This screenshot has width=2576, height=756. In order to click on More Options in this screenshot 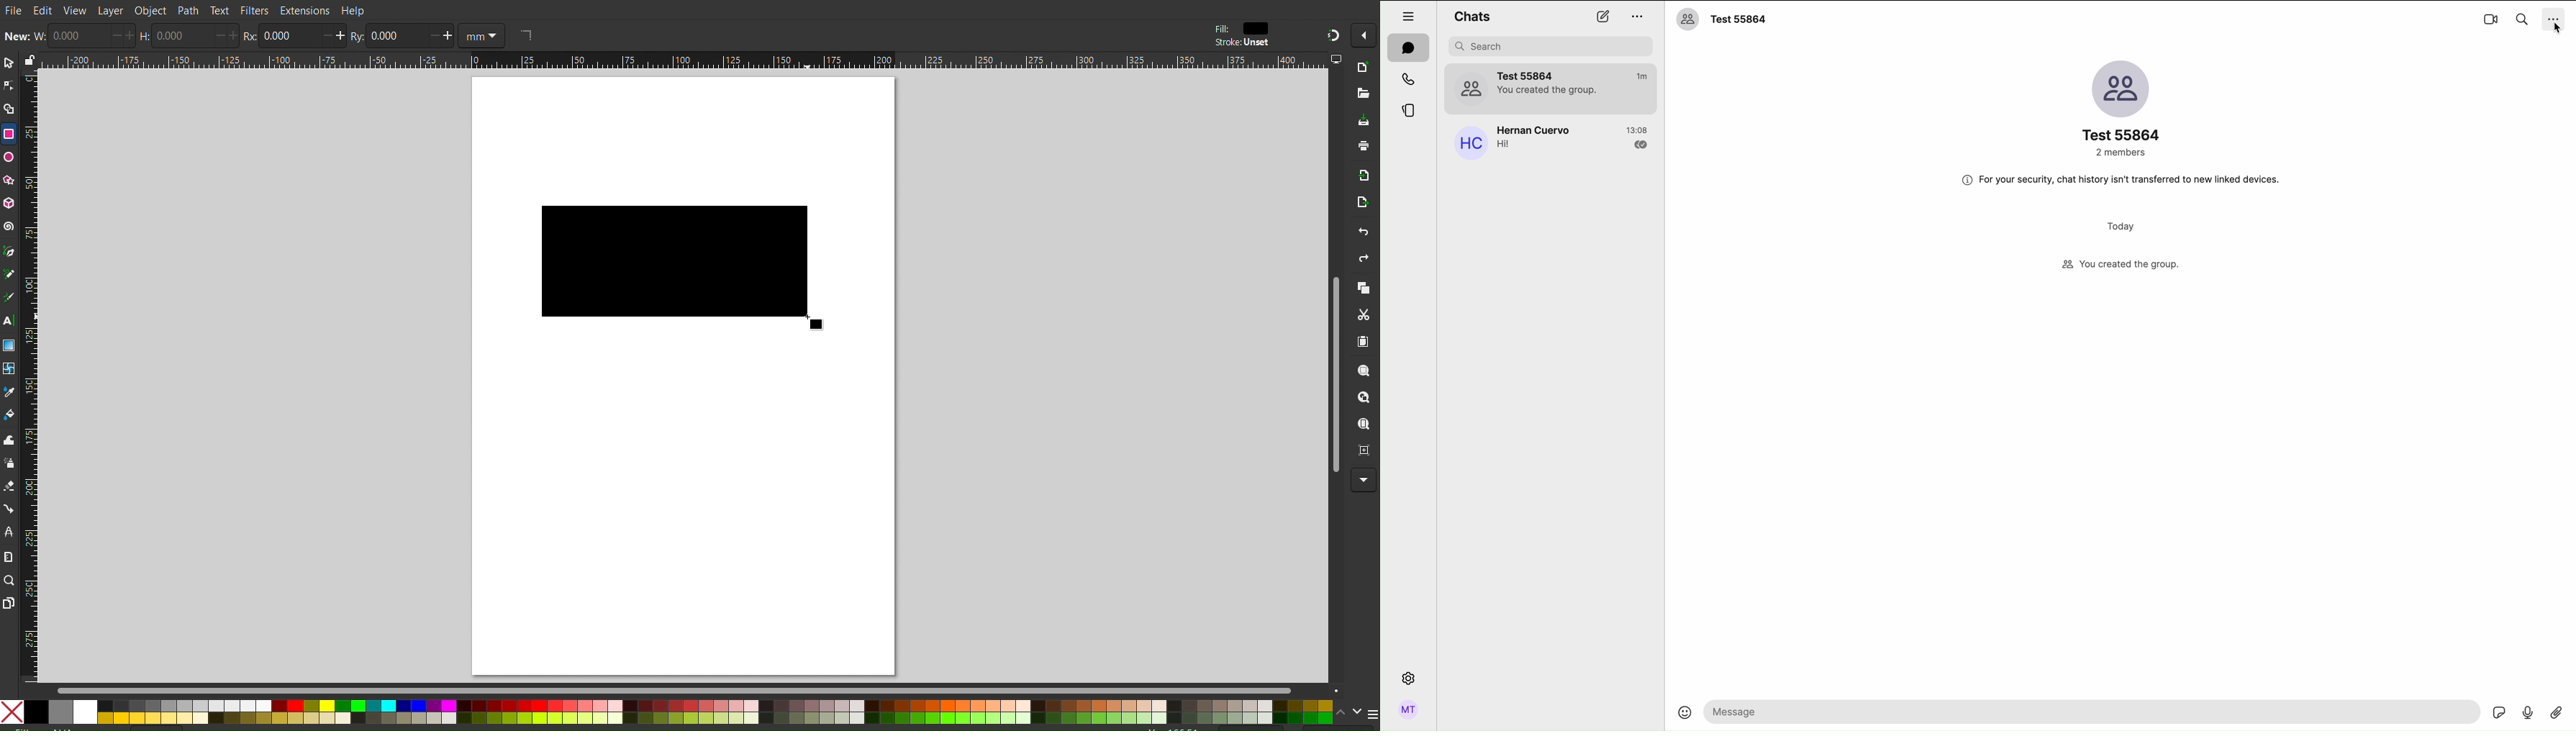, I will do `click(1364, 479)`.